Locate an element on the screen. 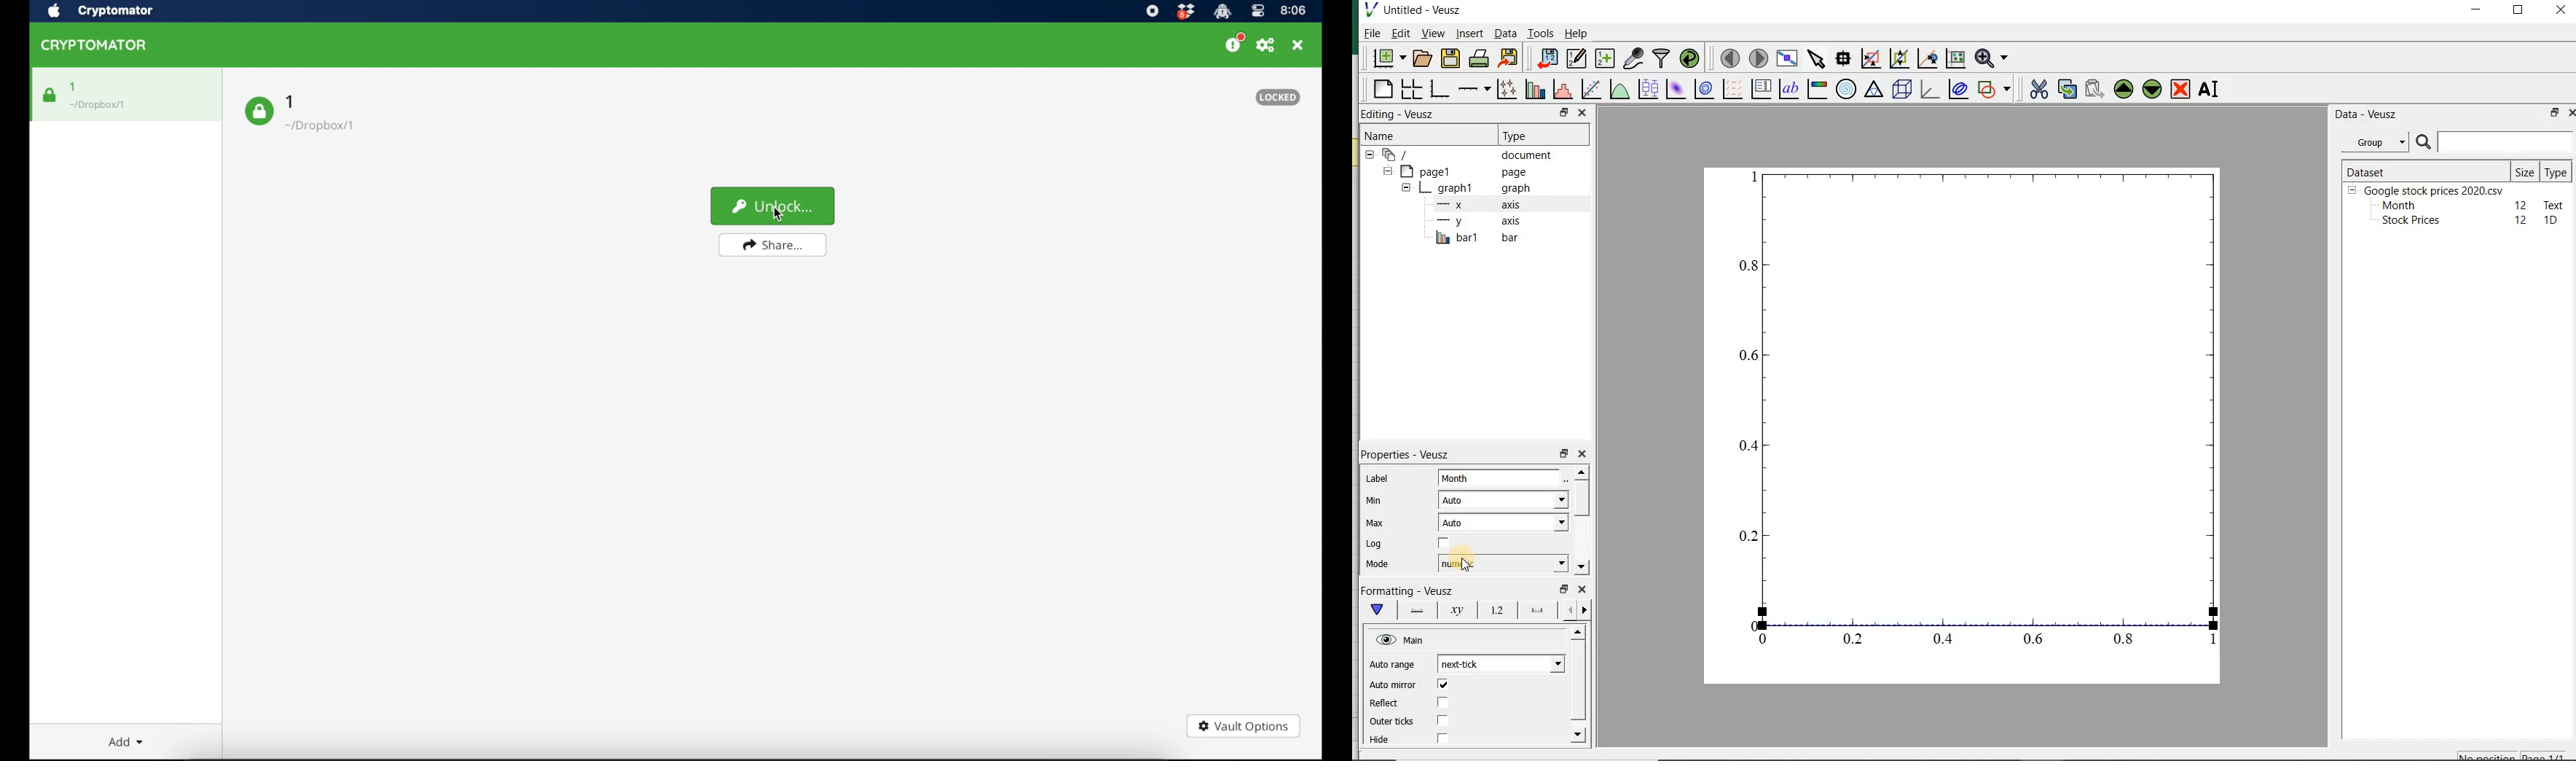 This screenshot has height=784, width=2576. axis line is located at coordinates (1413, 609).